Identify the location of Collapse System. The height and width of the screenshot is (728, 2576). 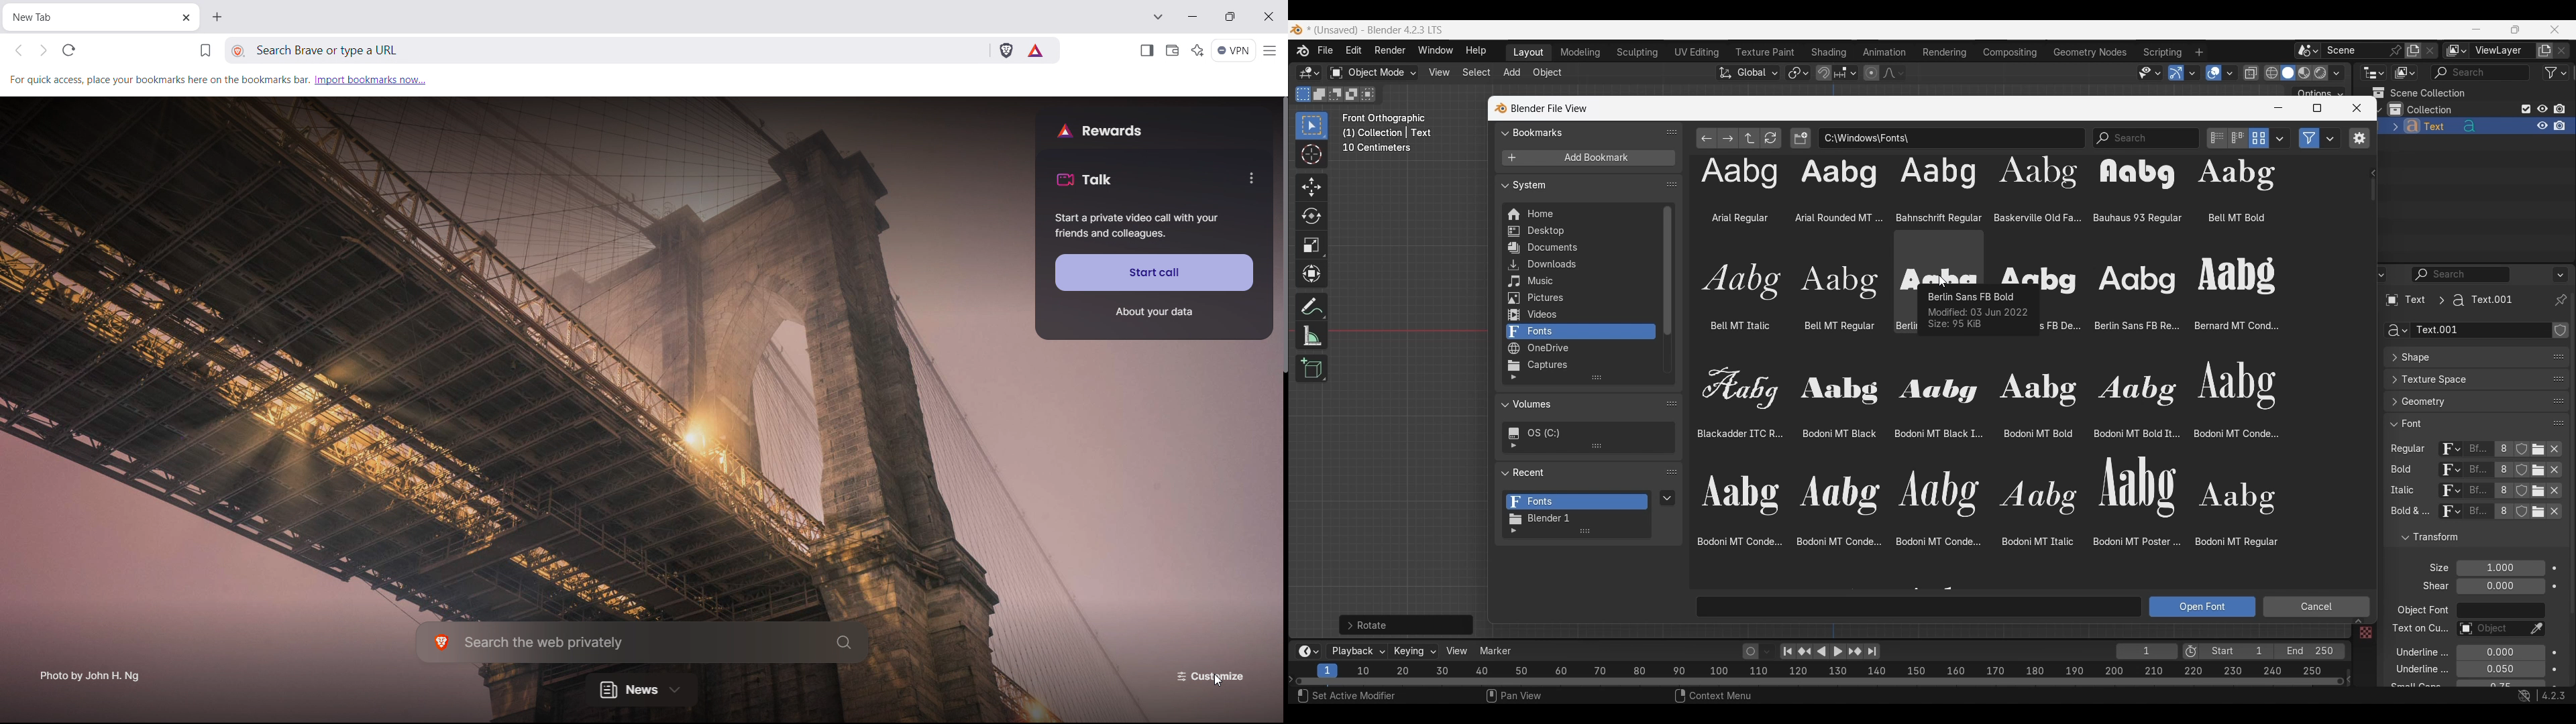
(1579, 184).